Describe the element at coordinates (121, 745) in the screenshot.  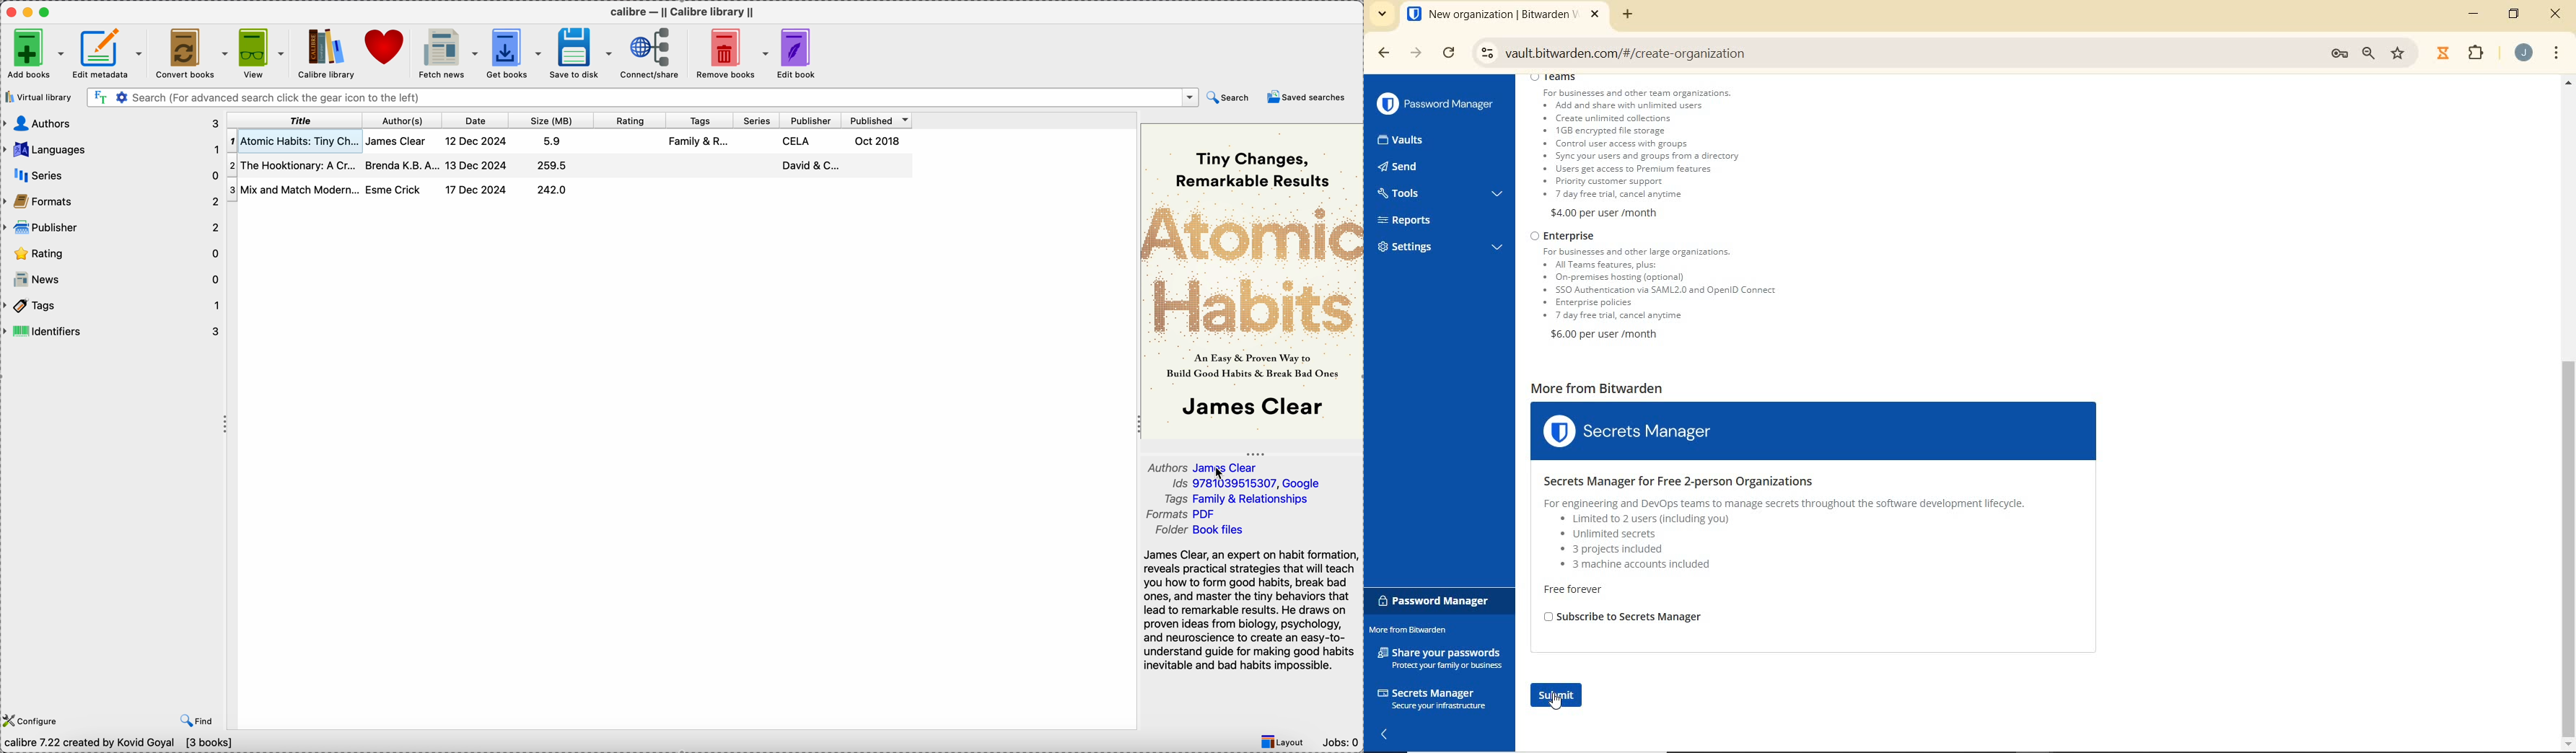
I see `calibre 7.22 created by Kovid Goyal [3 books]` at that location.